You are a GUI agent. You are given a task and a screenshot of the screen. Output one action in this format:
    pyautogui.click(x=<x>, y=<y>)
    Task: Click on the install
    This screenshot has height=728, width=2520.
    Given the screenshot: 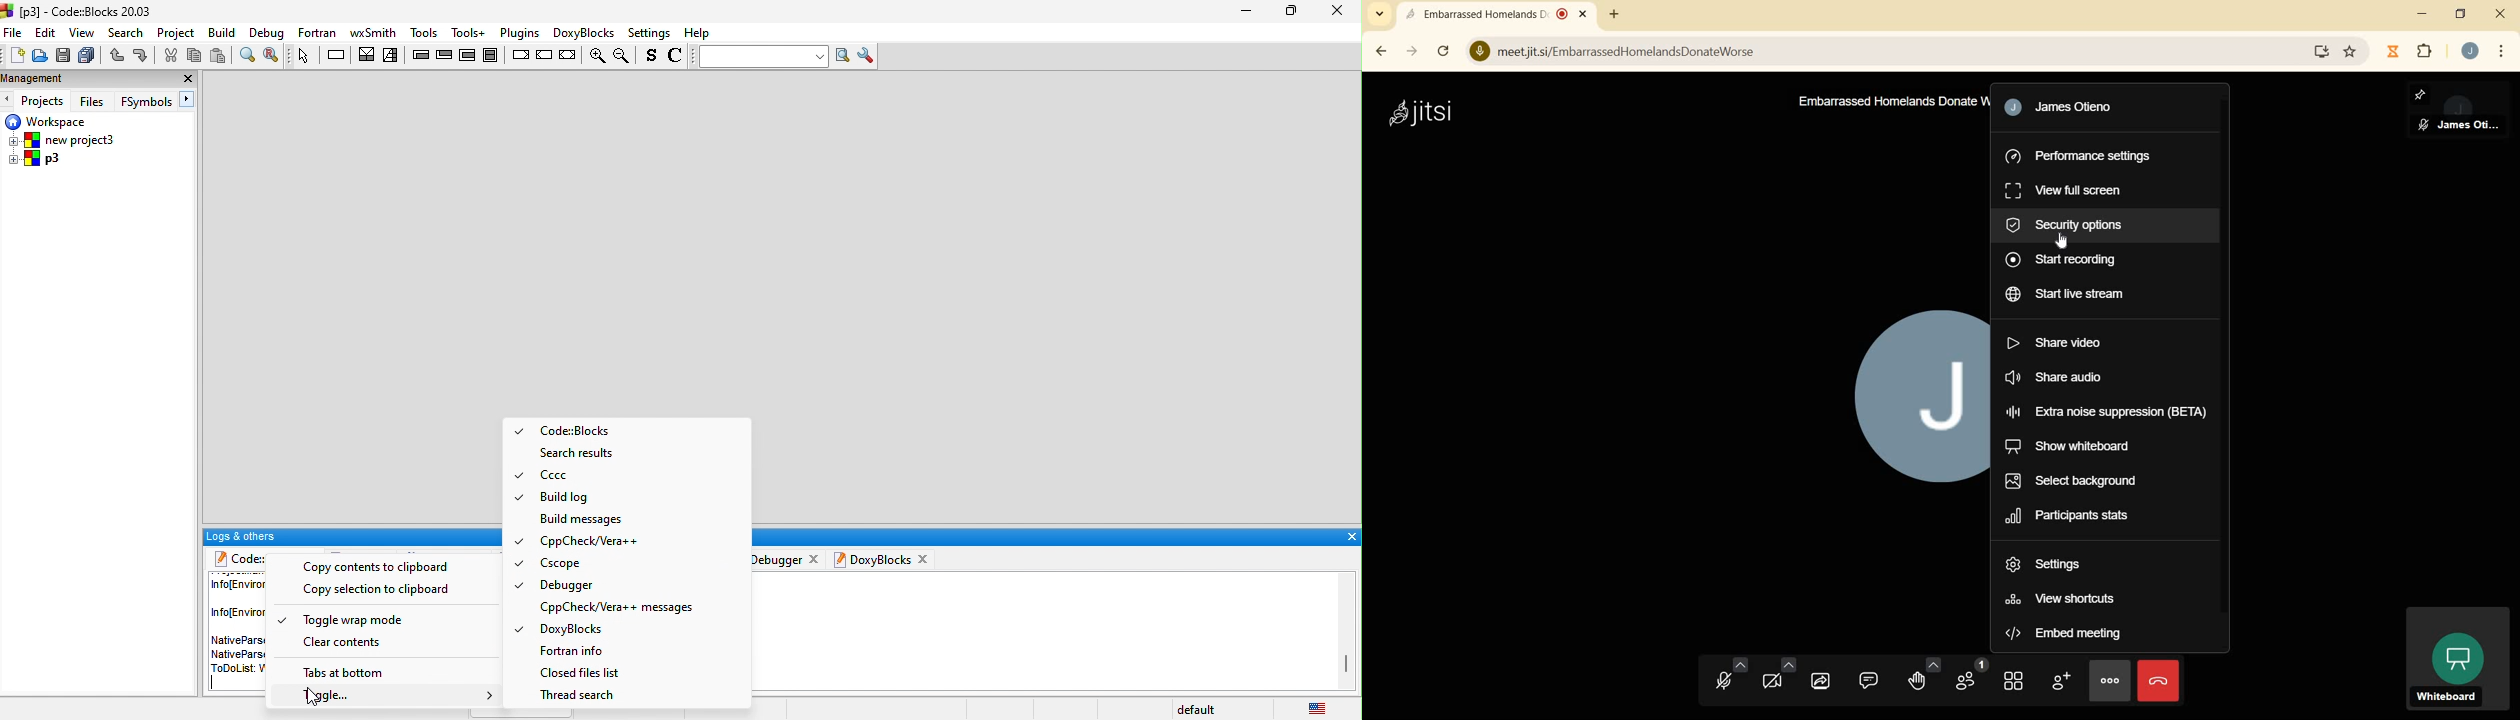 What is the action you would take?
    pyautogui.click(x=2323, y=52)
    